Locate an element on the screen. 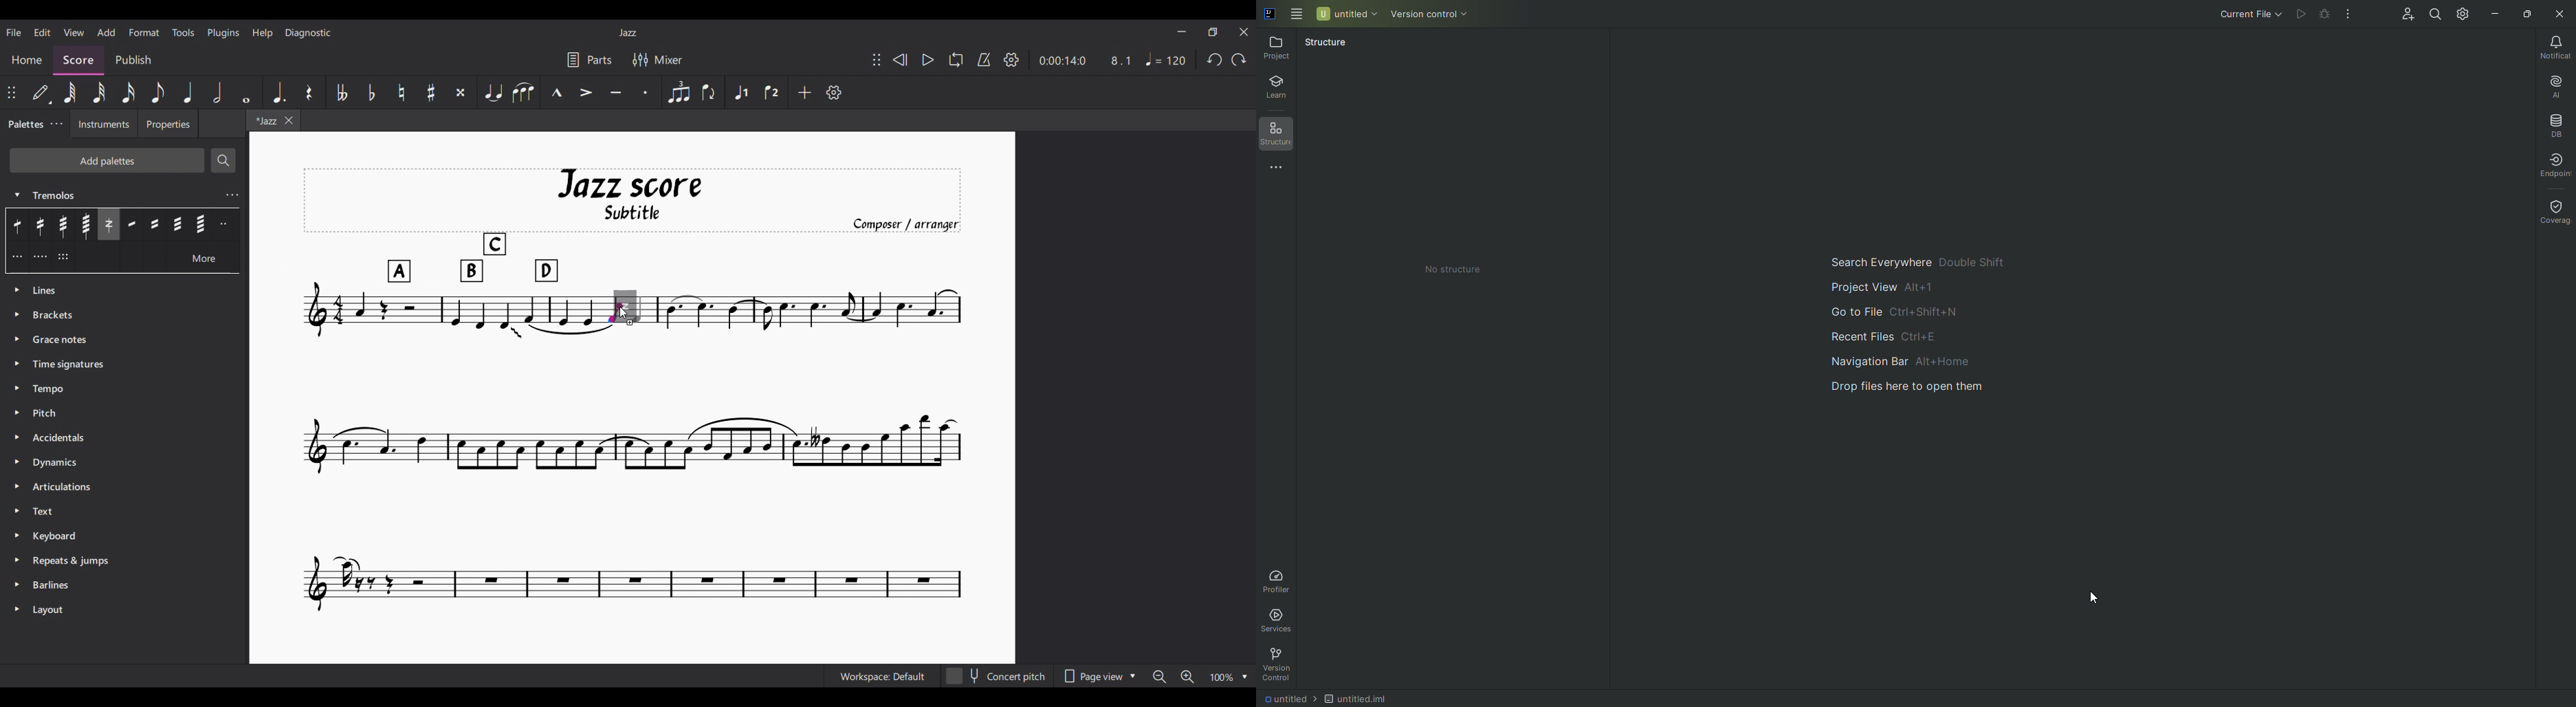 The width and height of the screenshot is (2576, 728). Buzz roll, selection highlighted is located at coordinates (108, 225).